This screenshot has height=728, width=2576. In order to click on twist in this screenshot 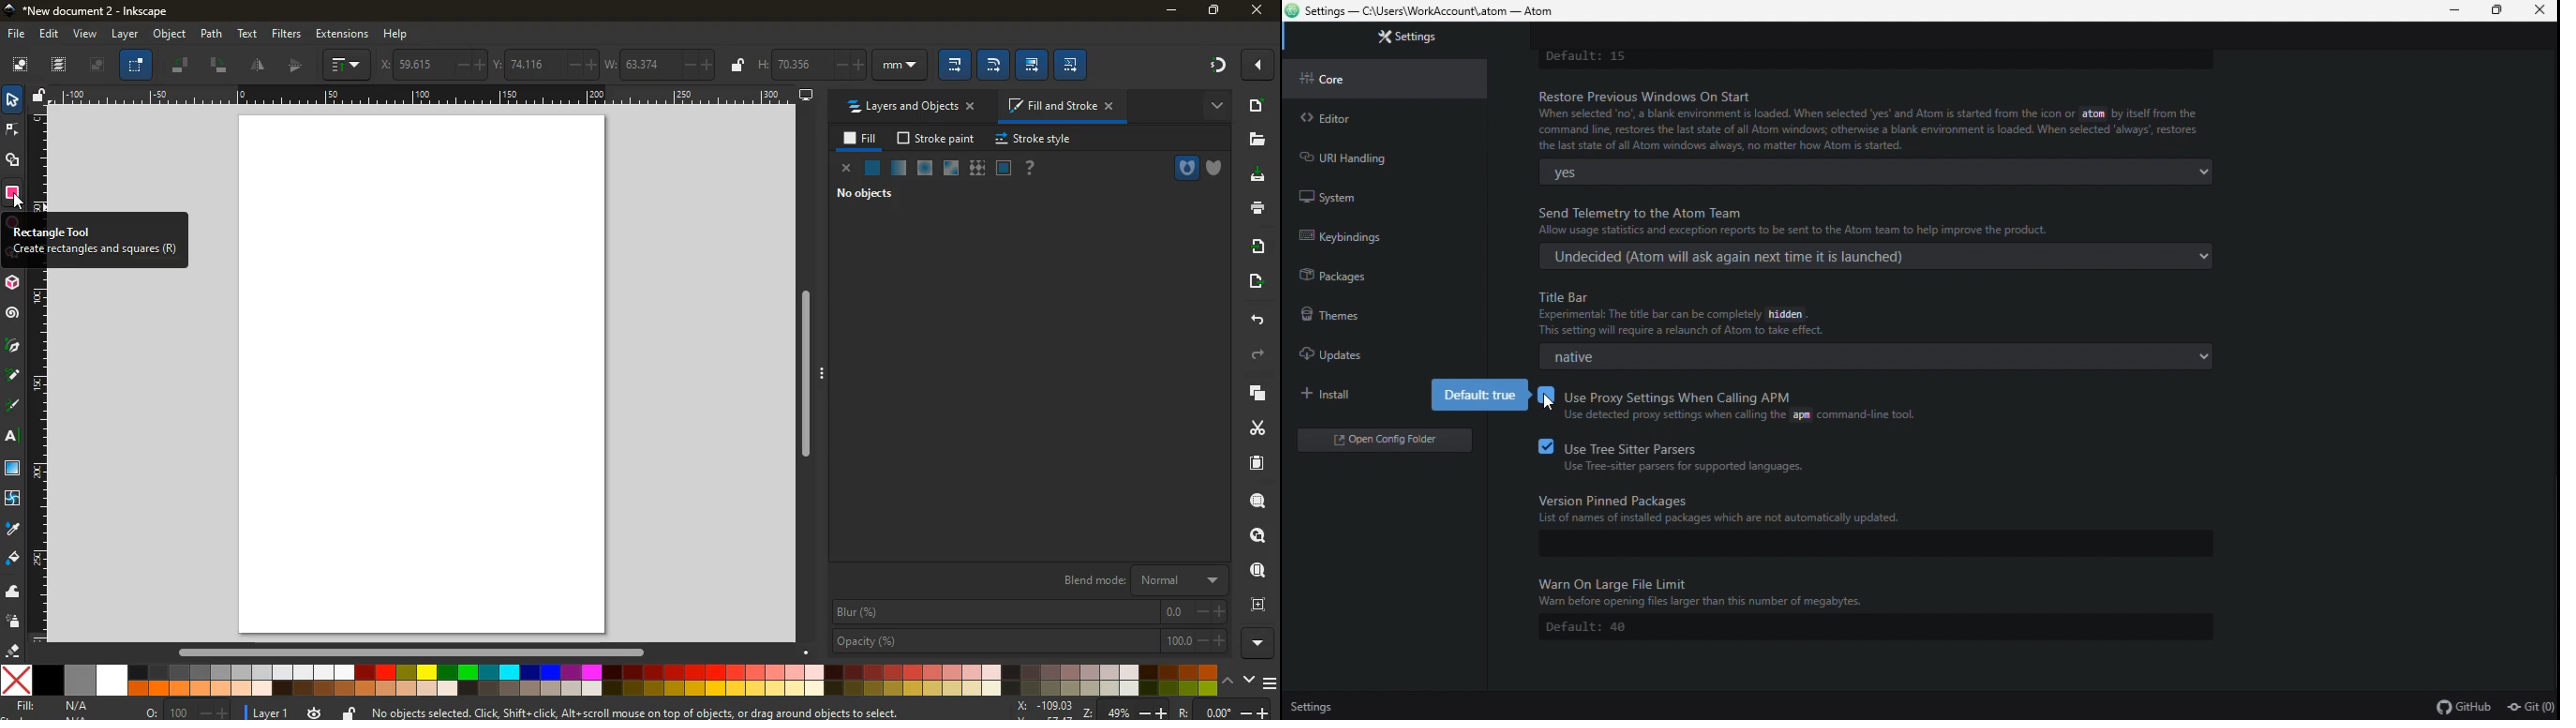, I will do `click(14, 500)`.